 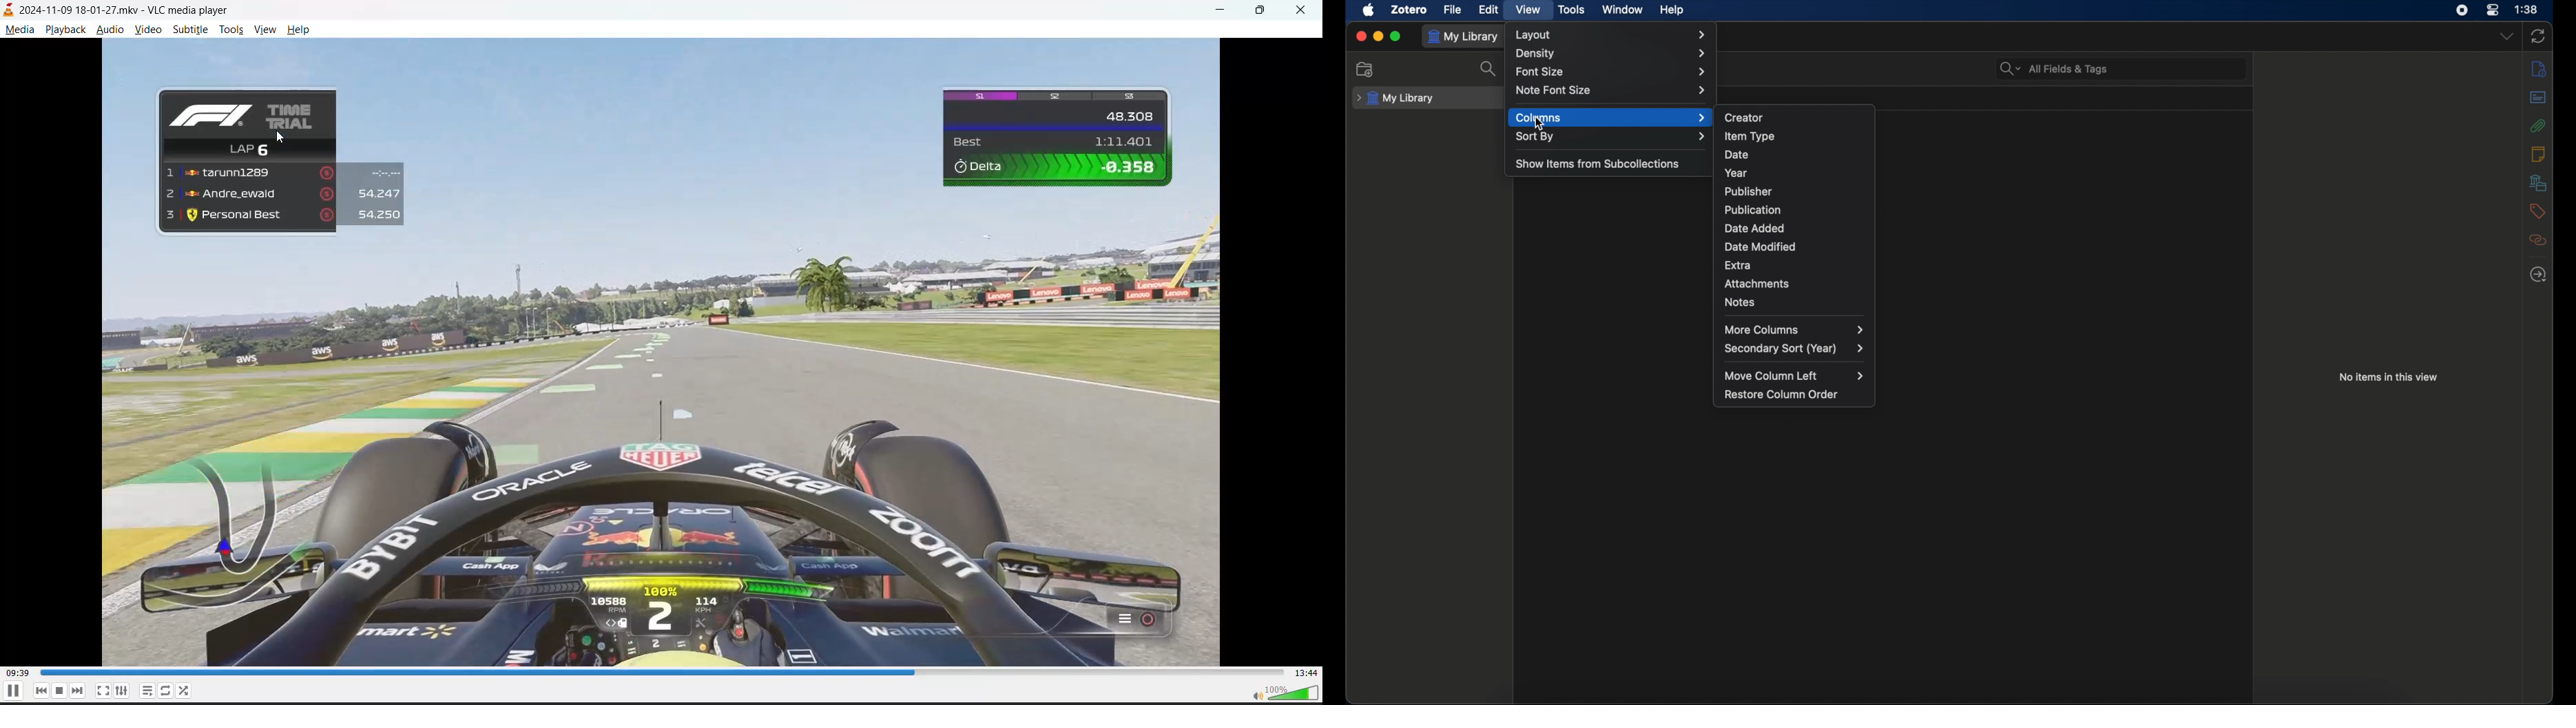 I want to click on minimize, so click(x=1226, y=10).